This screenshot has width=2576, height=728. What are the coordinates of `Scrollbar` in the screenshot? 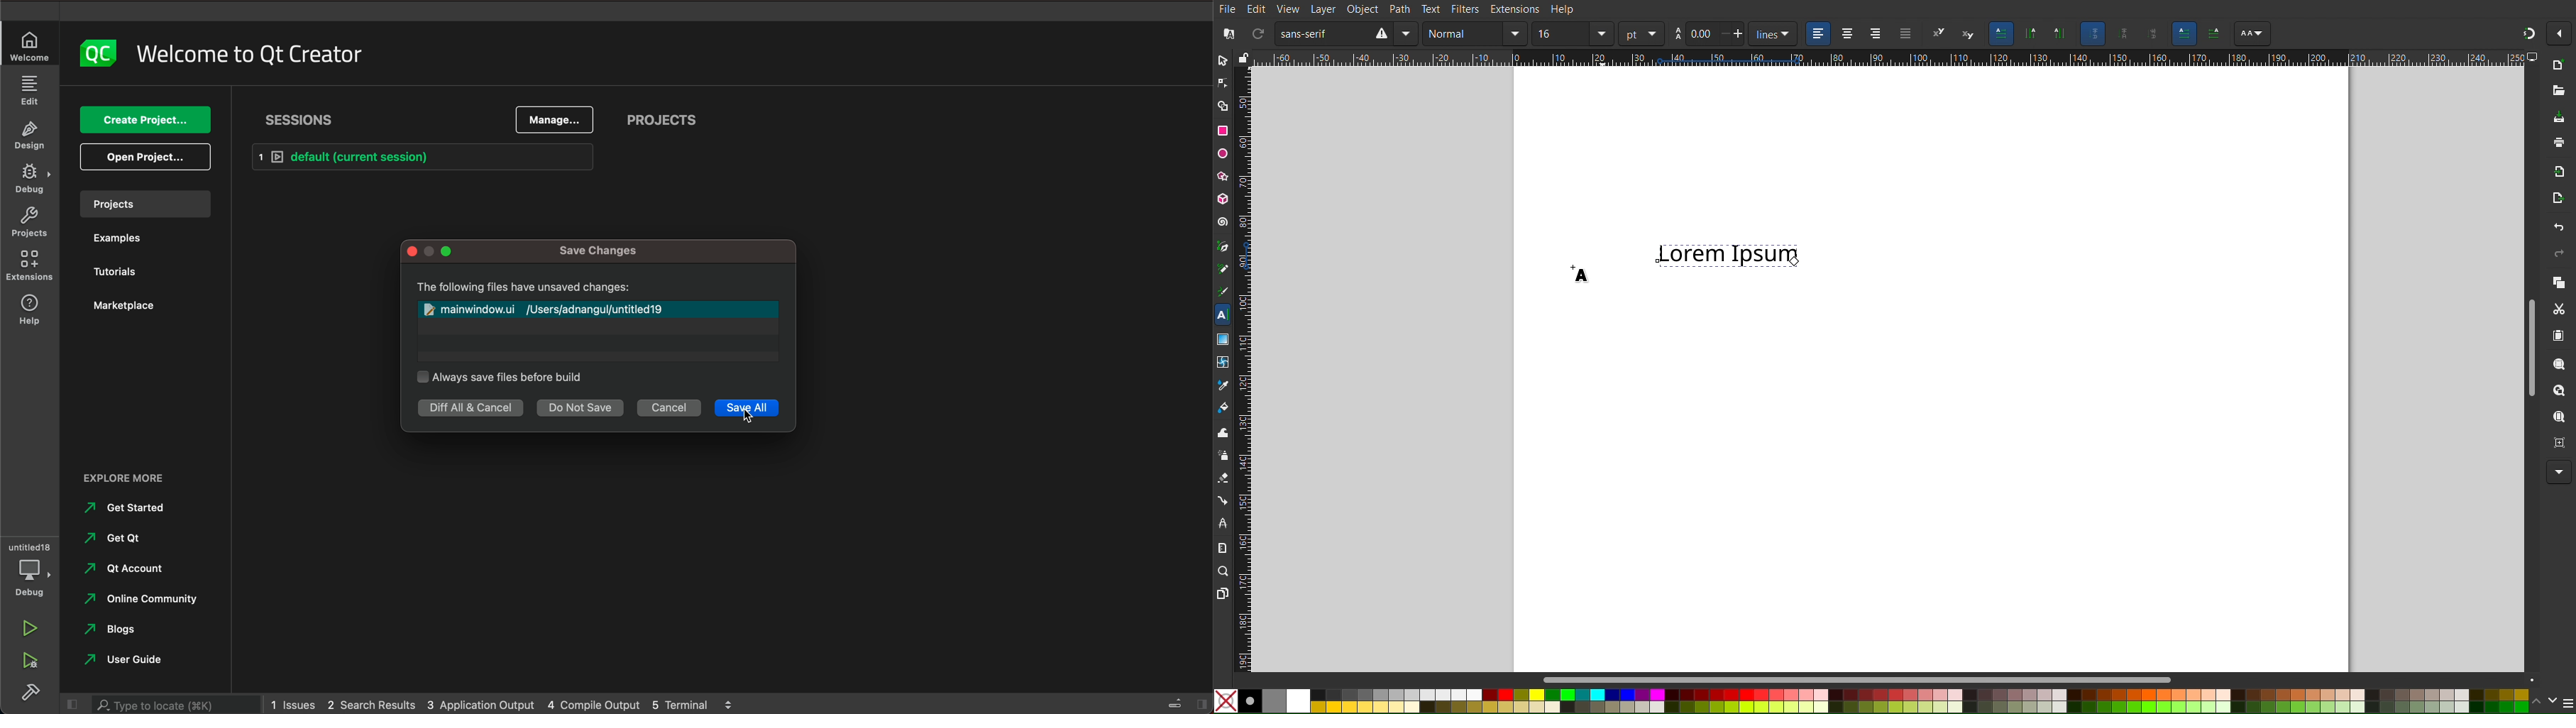 It's located at (2531, 347).